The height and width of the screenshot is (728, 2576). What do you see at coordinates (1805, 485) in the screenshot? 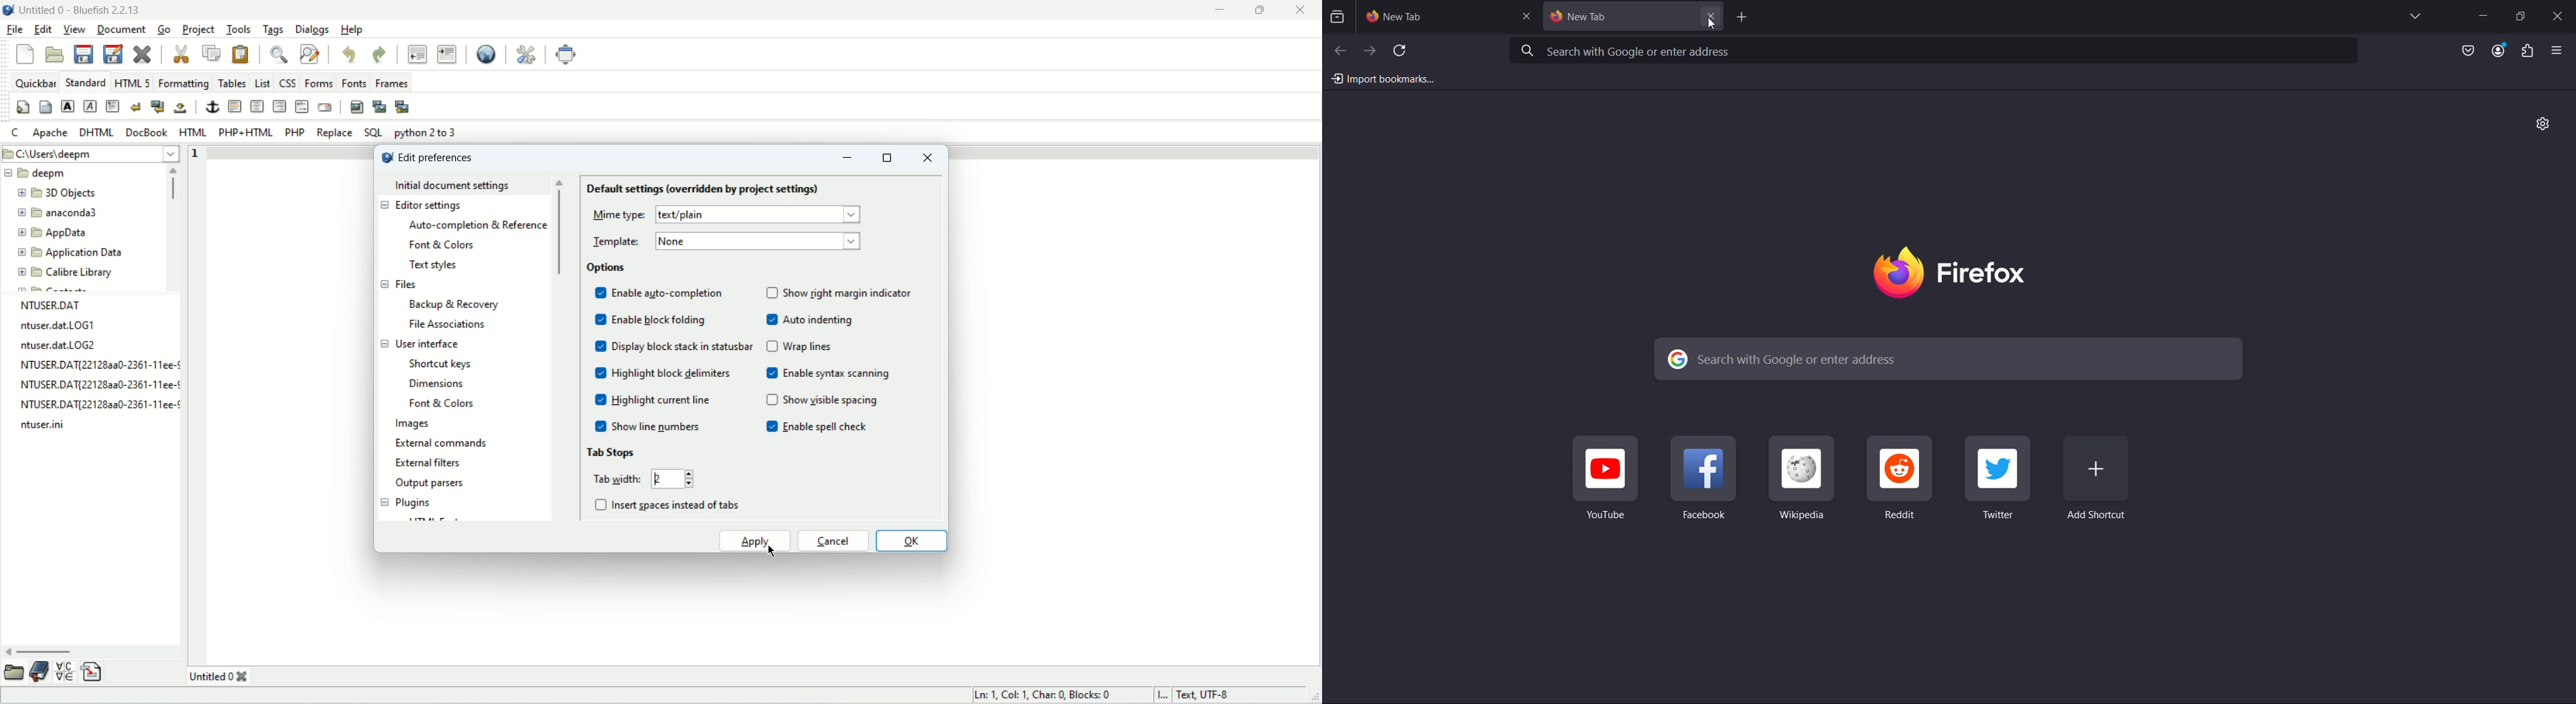
I see `Wikipedia` at bounding box center [1805, 485].